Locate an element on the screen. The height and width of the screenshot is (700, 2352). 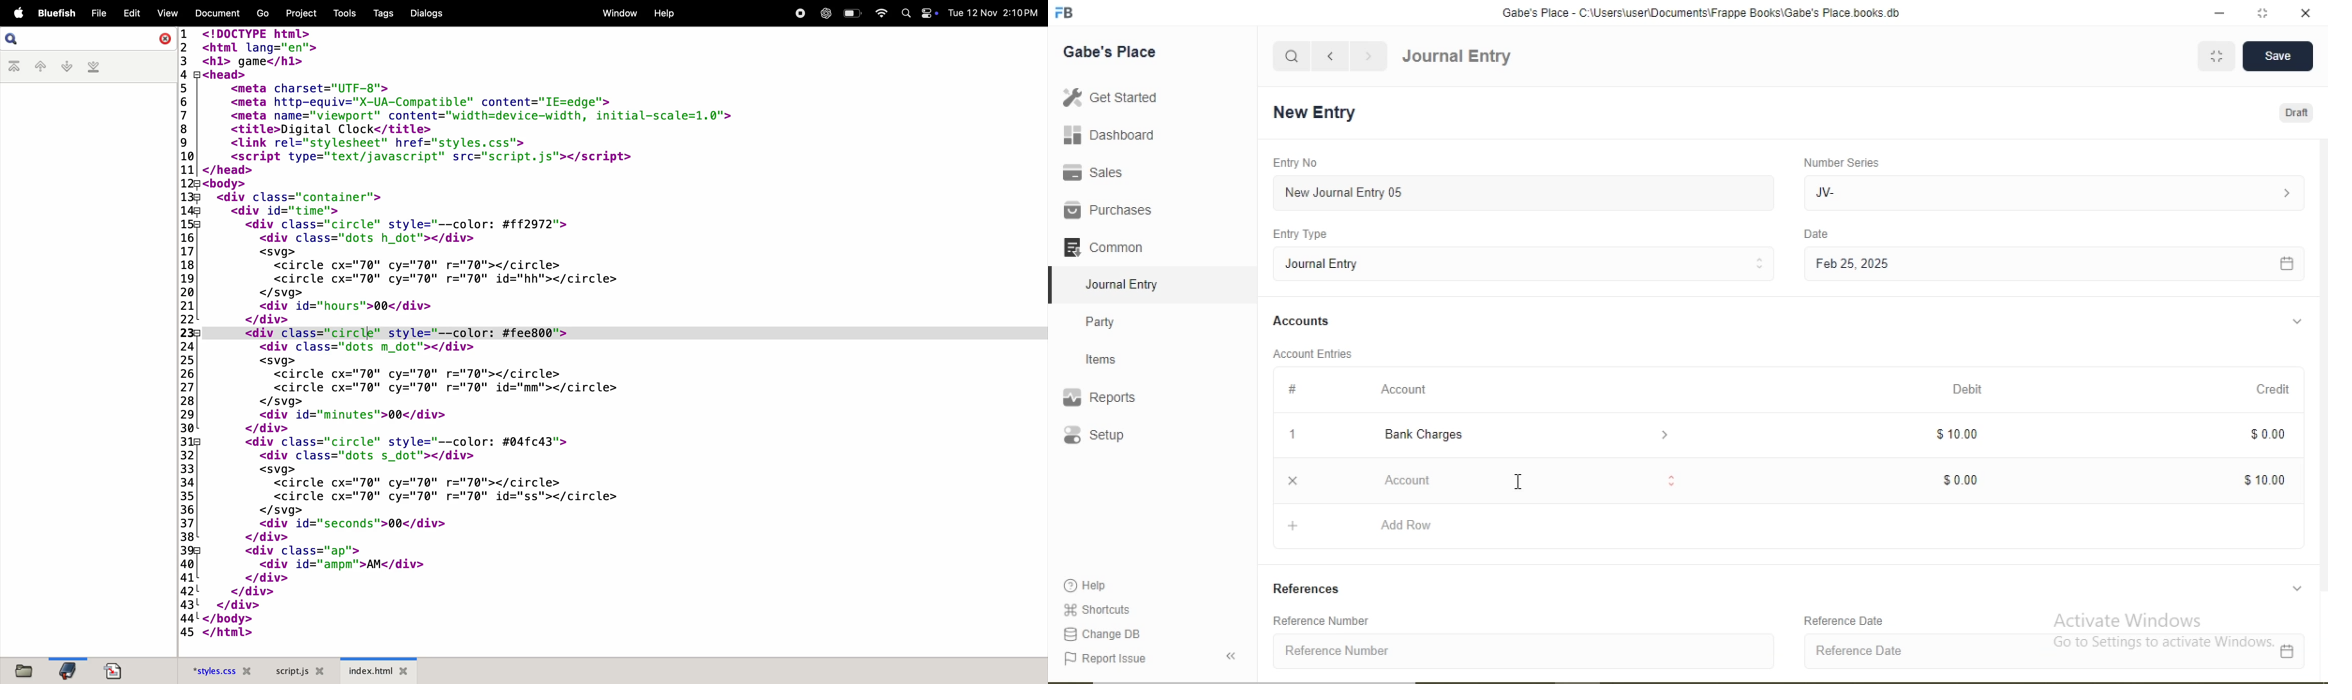
projects is located at coordinates (298, 13).